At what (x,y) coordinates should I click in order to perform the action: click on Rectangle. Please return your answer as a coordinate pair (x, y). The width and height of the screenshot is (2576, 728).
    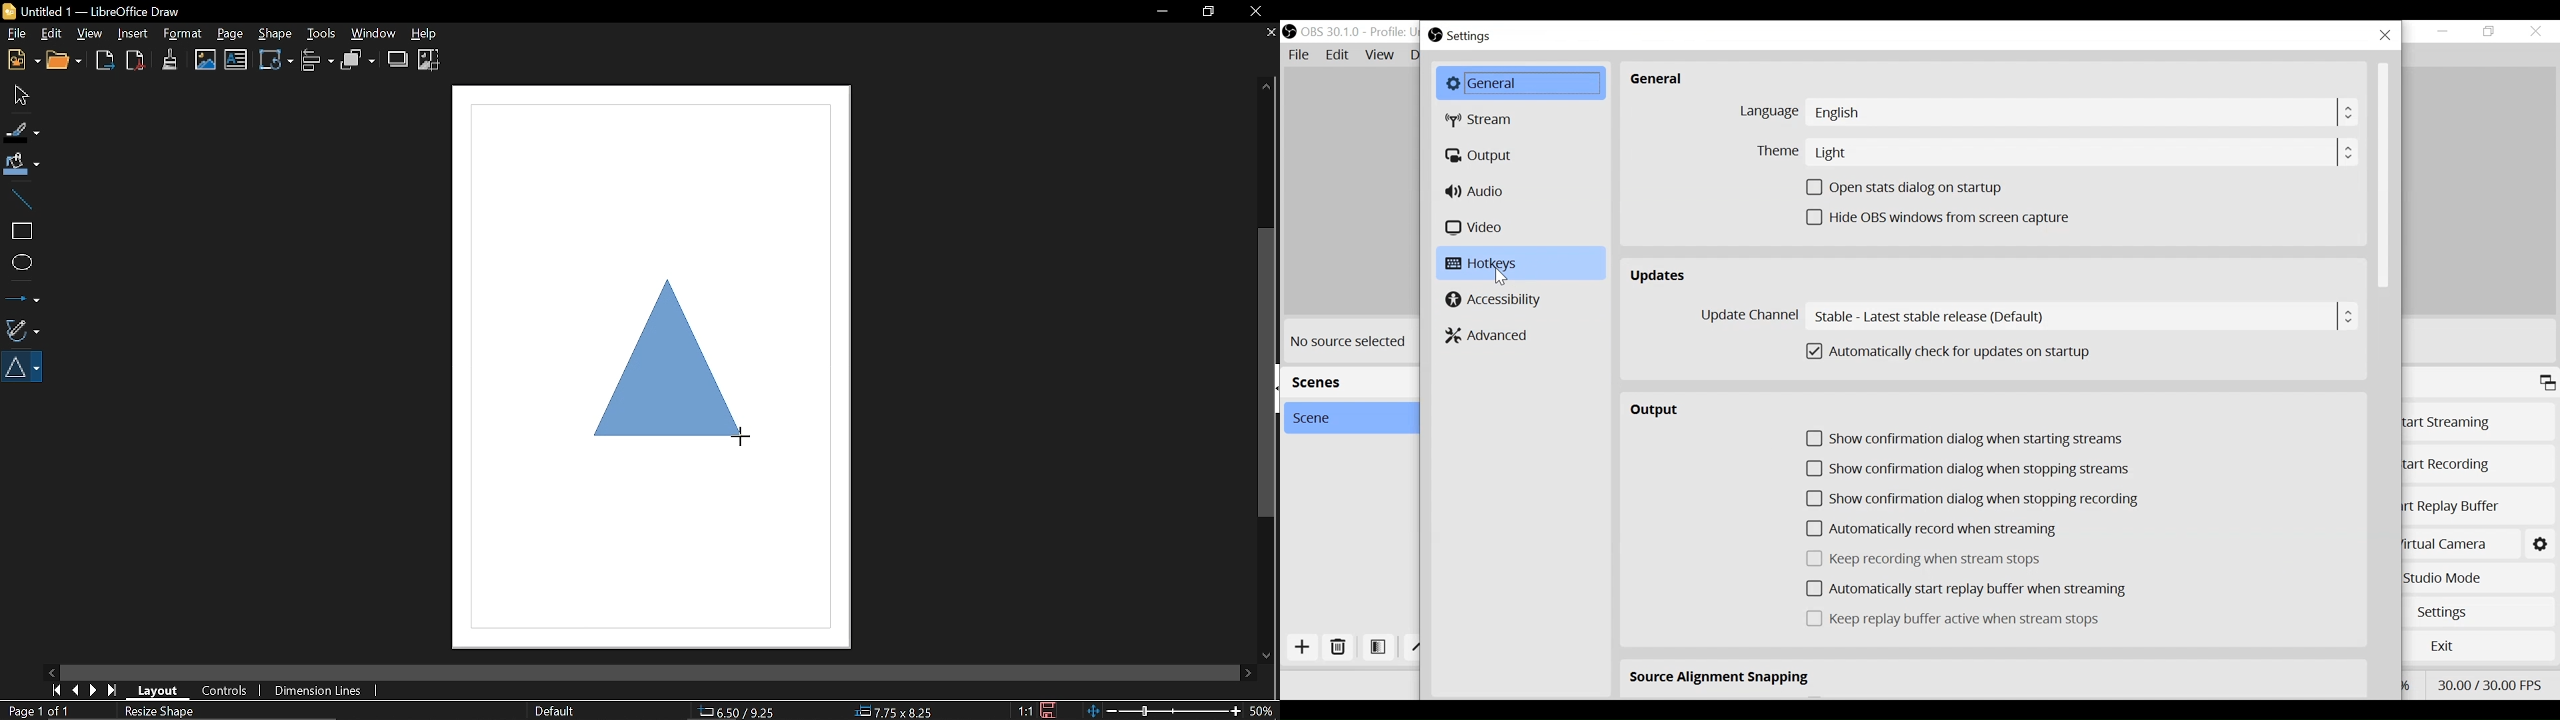
    Looking at the image, I should click on (20, 231).